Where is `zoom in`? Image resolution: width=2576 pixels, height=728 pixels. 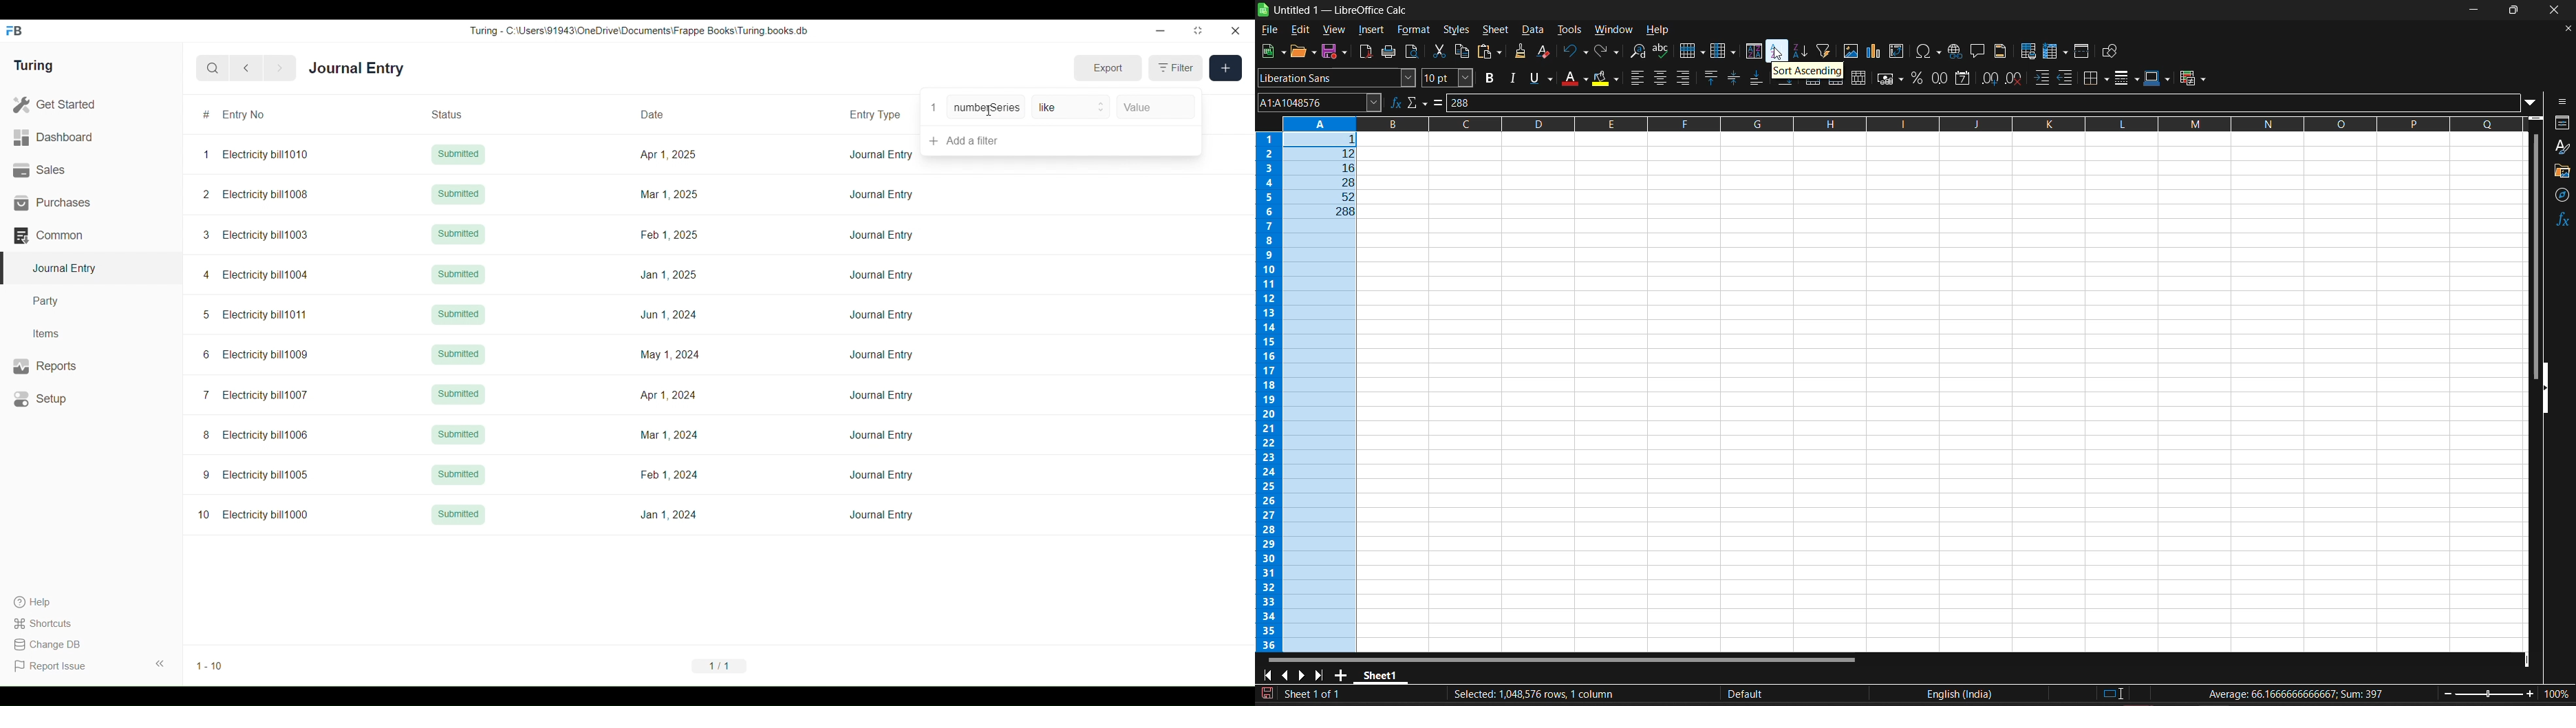 zoom in is located at coordinates (2534, 695).